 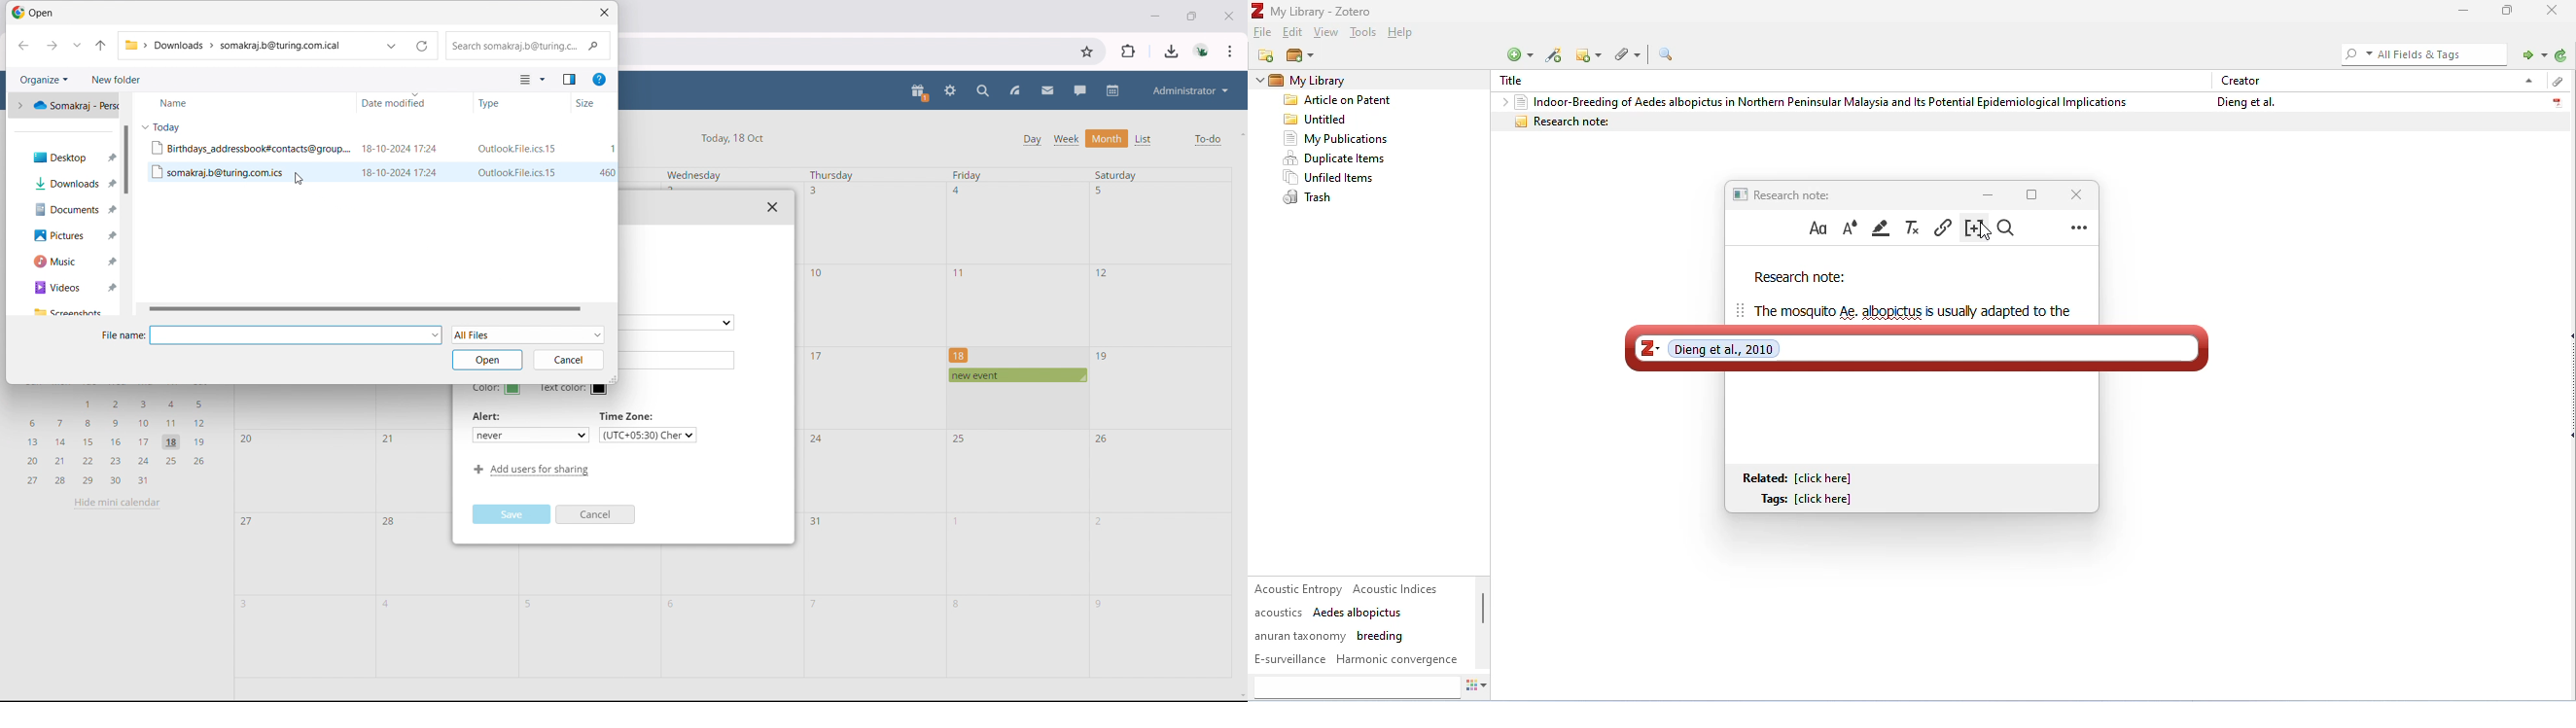 What do you see at coordinates (1785, 193) in the screenshot?
I see `research note` at bounding box center [1785, 193].